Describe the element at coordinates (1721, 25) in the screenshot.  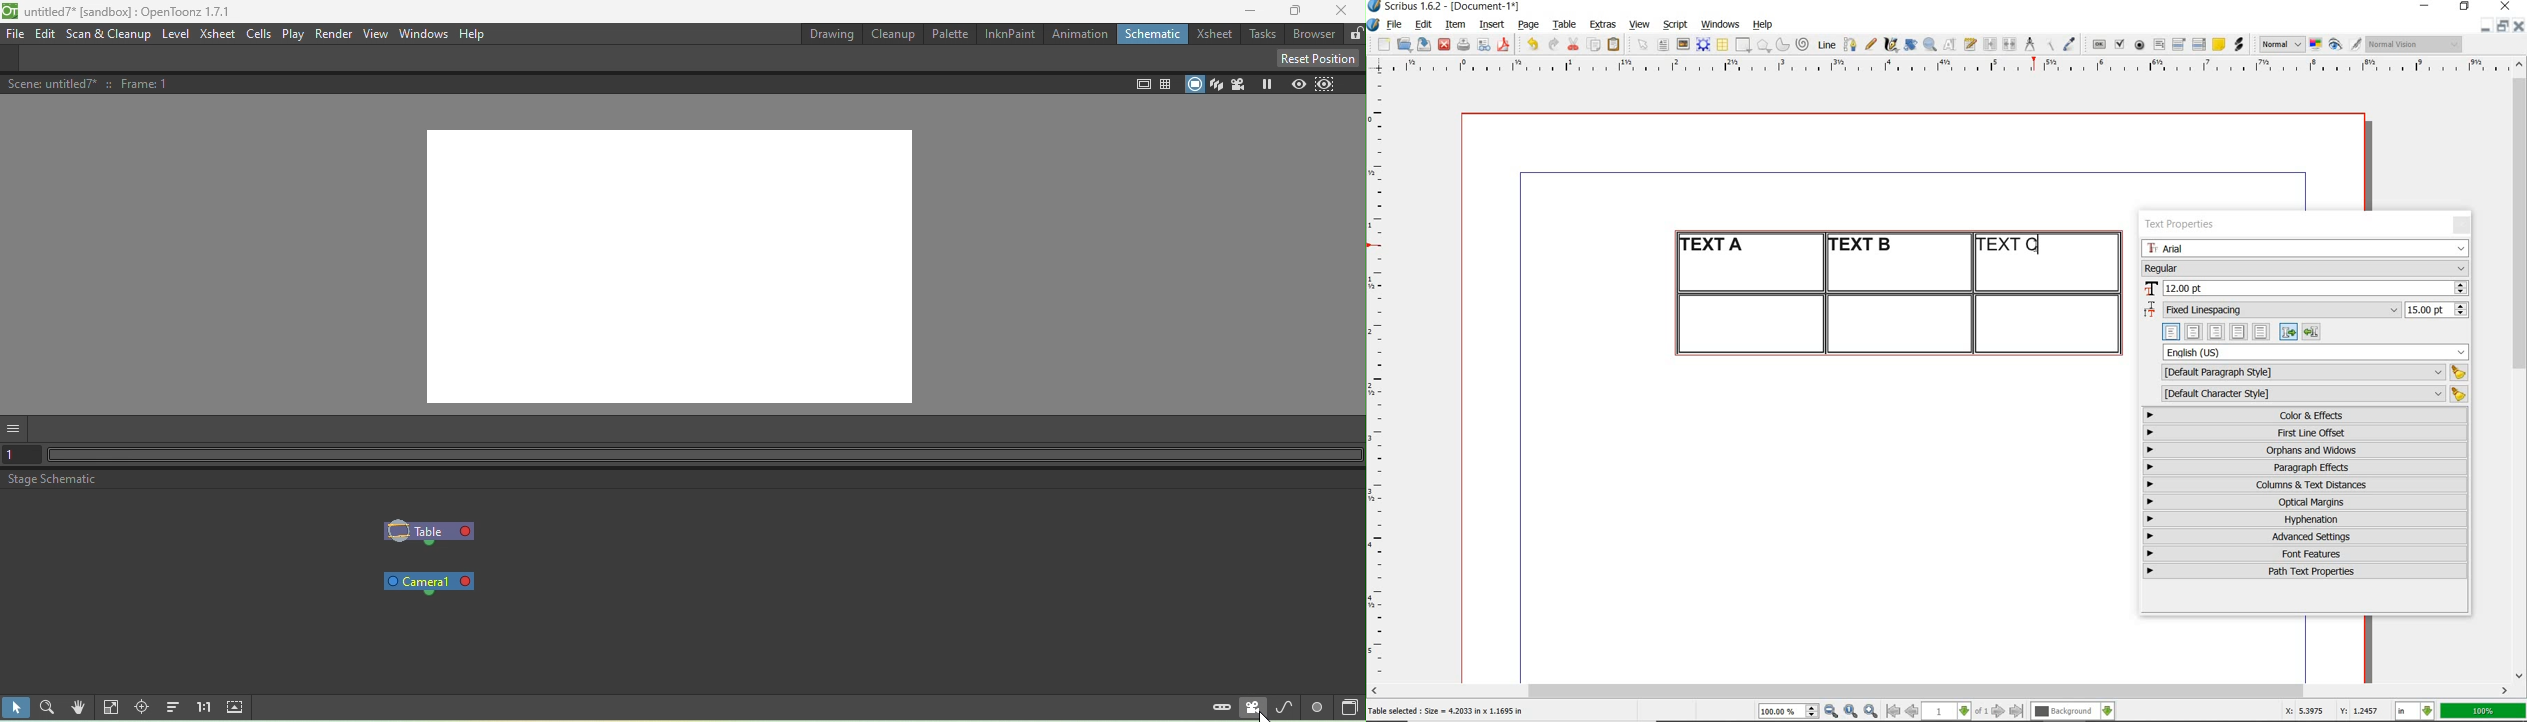
I see `windows` at that location.